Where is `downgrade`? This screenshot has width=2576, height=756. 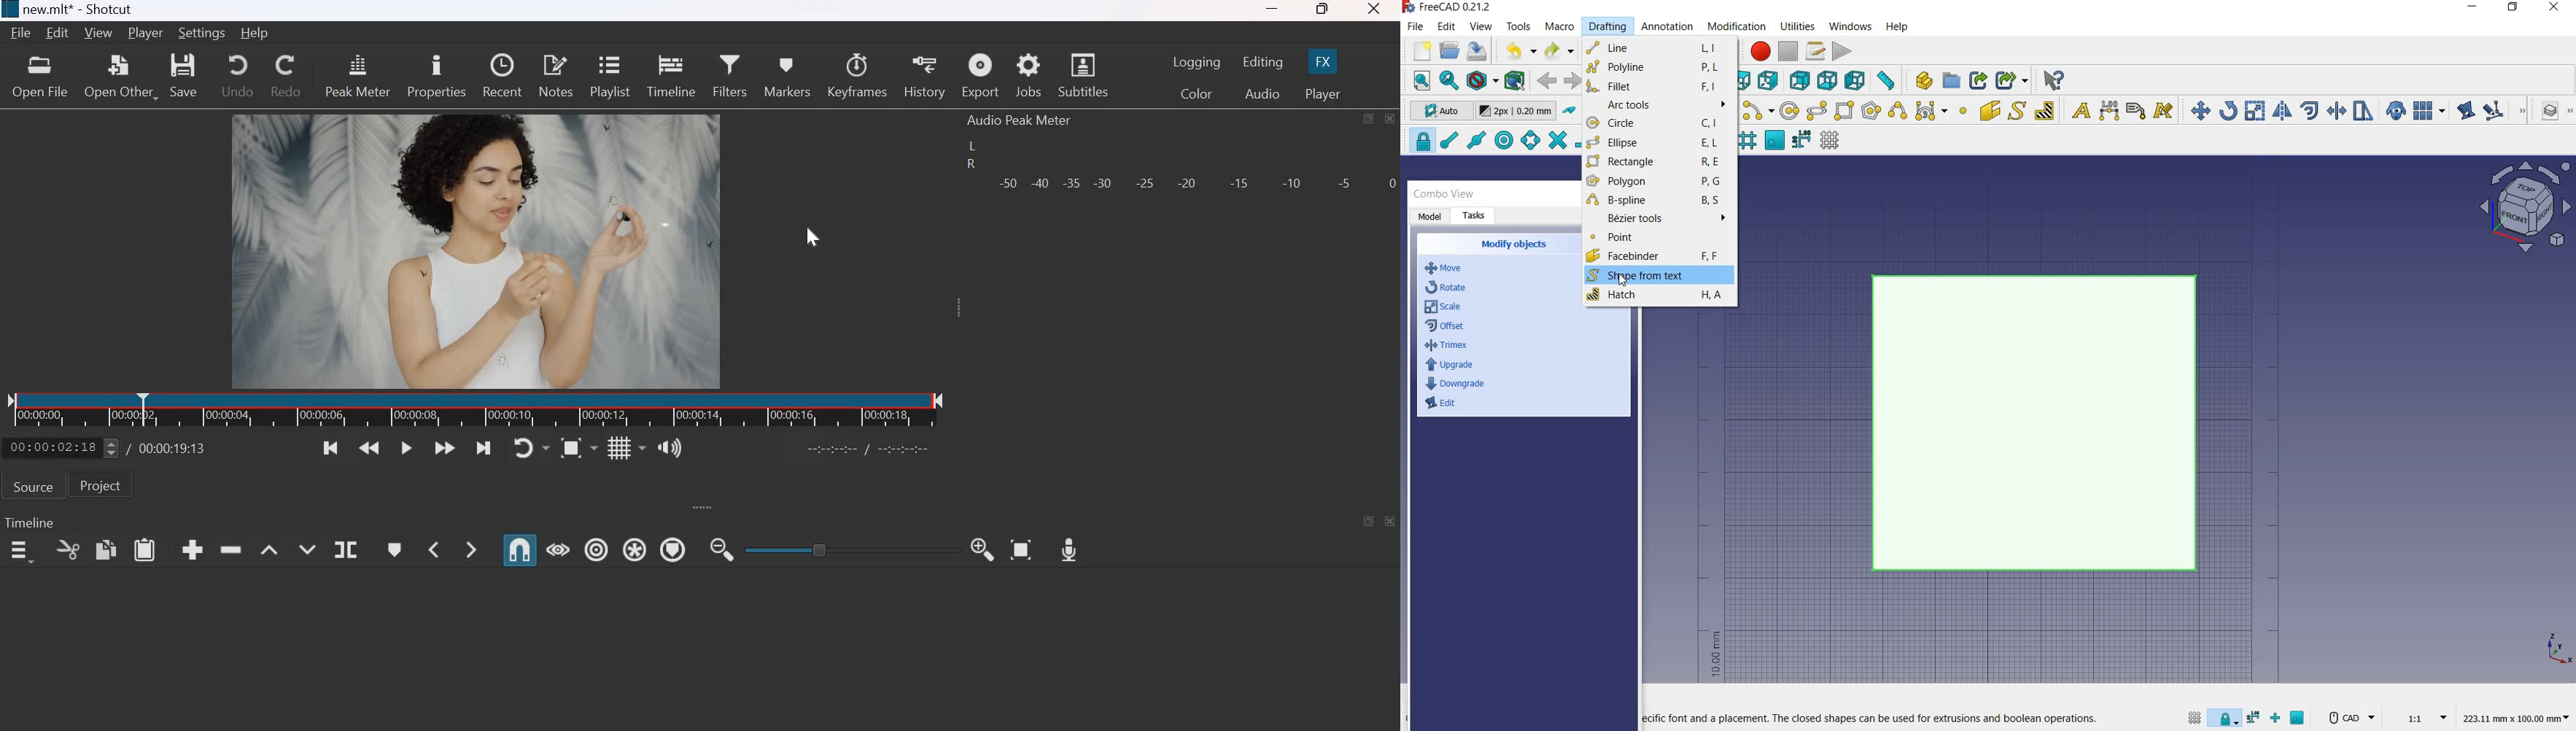
downgrade is located at coordinates (1458, 384).